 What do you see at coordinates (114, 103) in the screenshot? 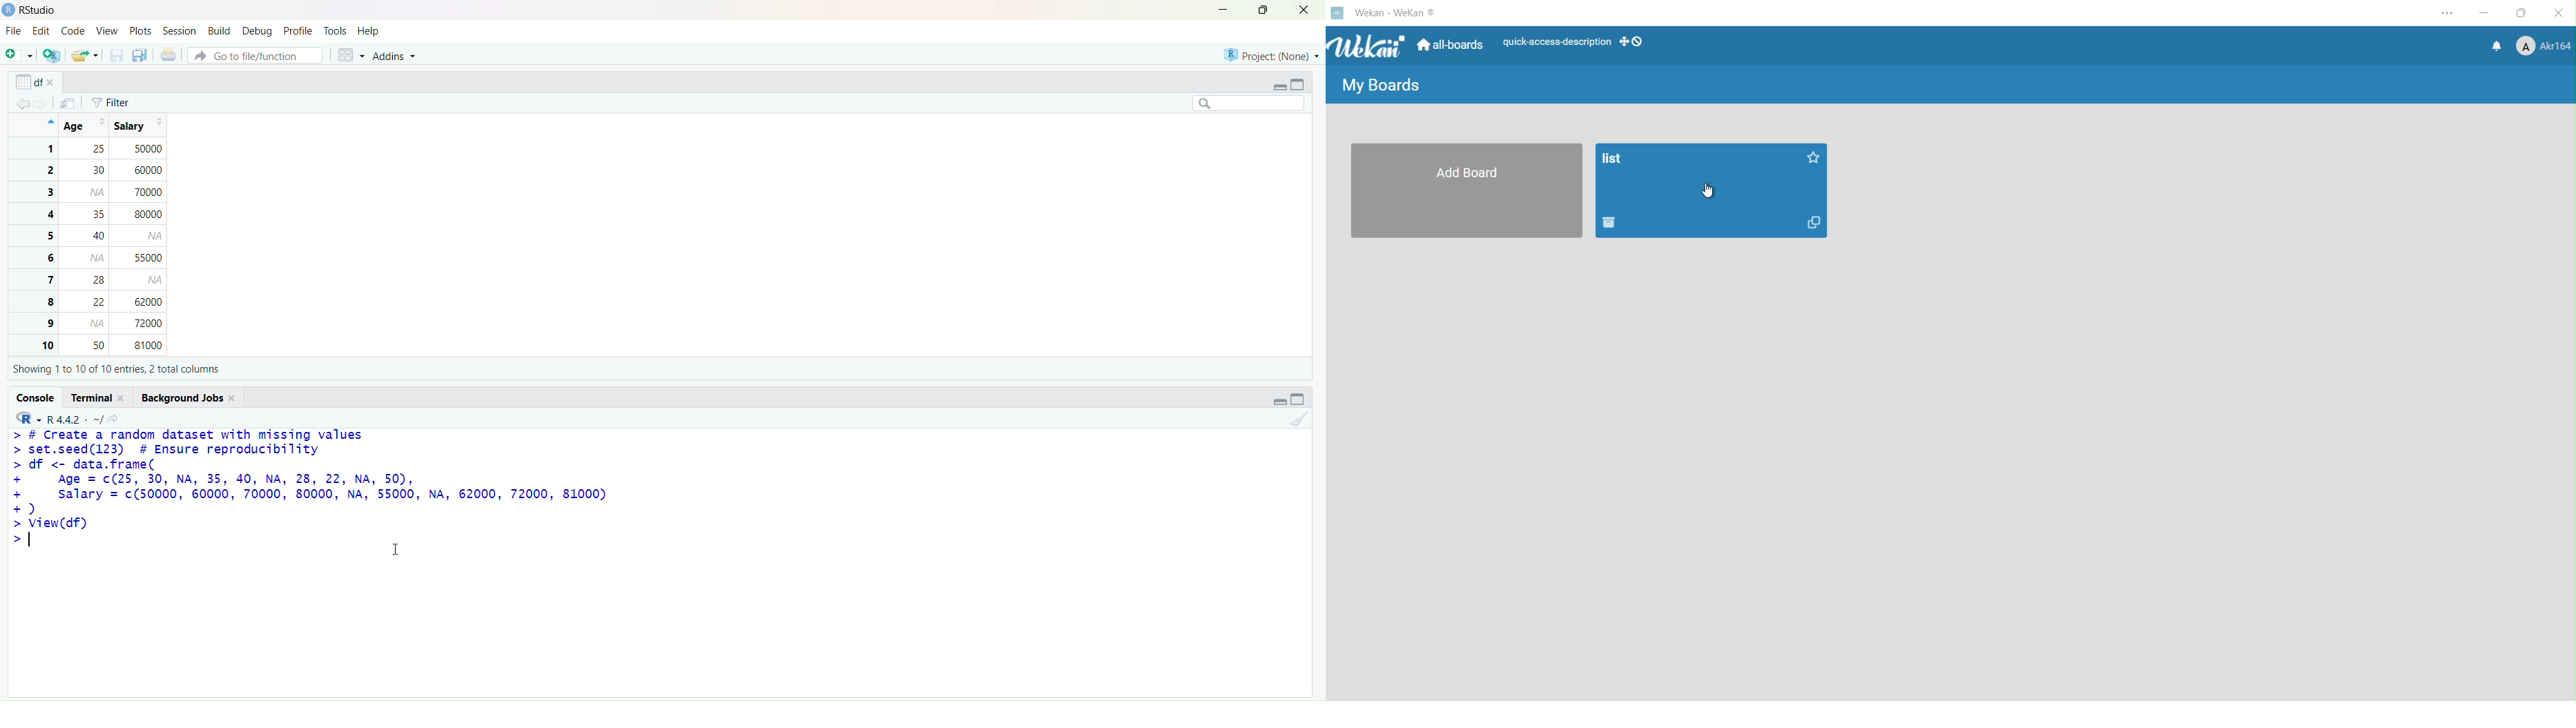
I see `filter` at bounding box center [114, 103].